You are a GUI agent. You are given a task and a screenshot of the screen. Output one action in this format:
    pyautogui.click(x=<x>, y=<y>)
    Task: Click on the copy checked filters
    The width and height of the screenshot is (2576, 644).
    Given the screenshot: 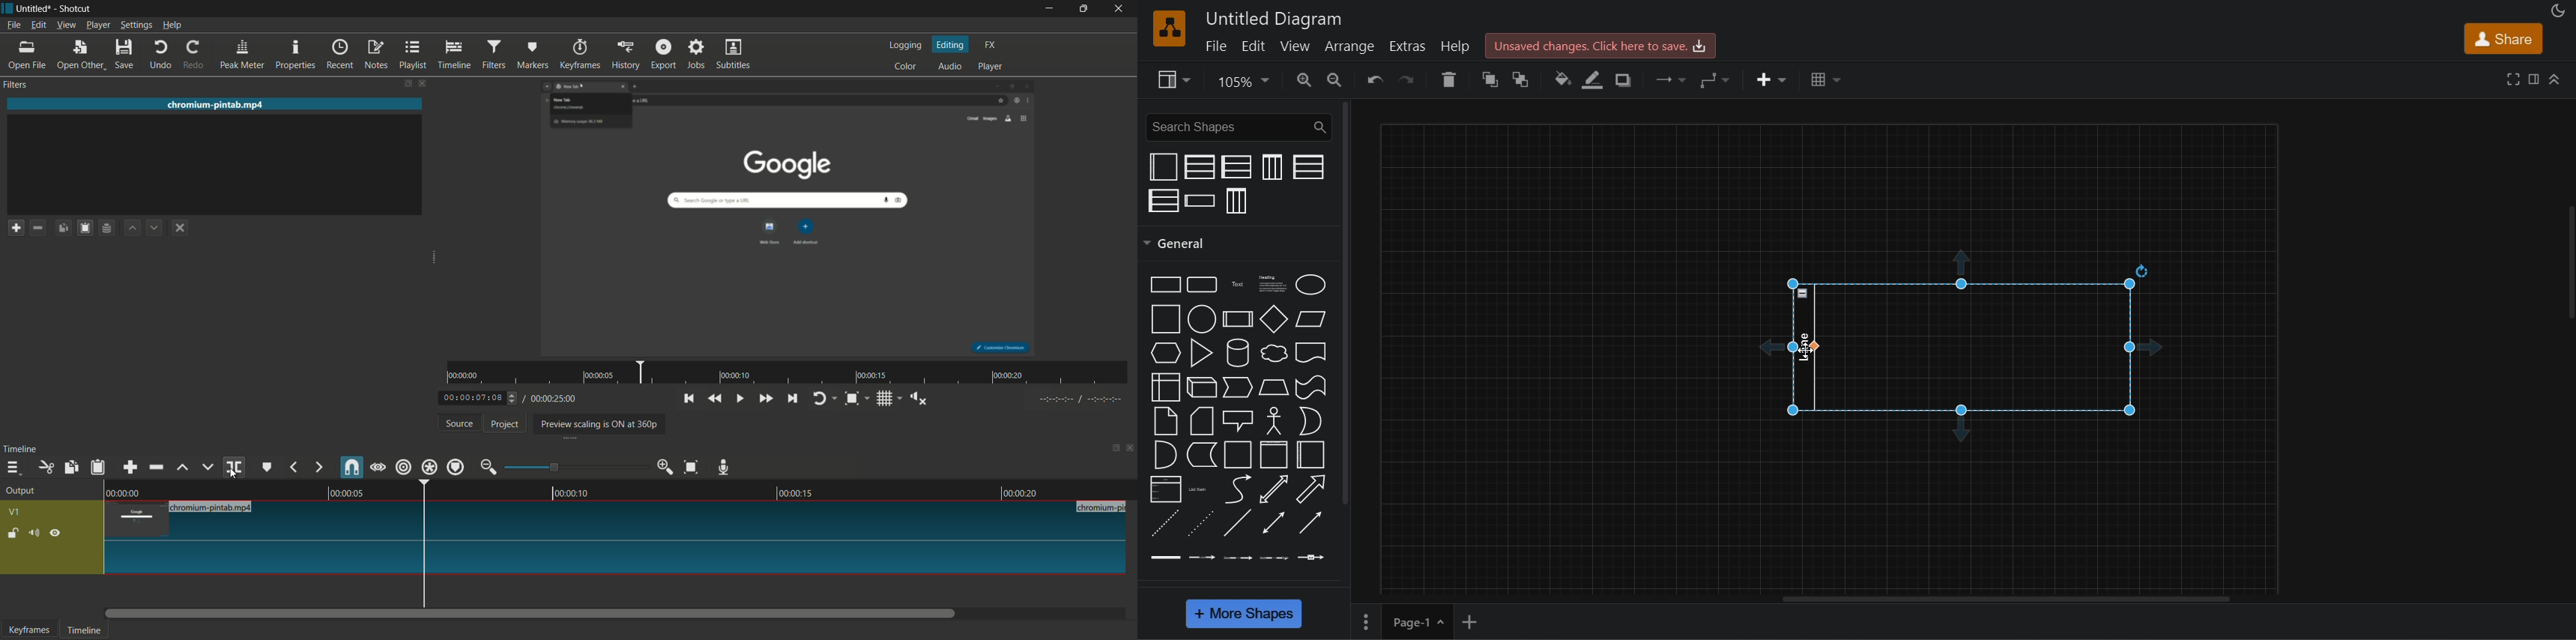 What is the action you would take?
    pyautogui.click(x=70, y=468)
    